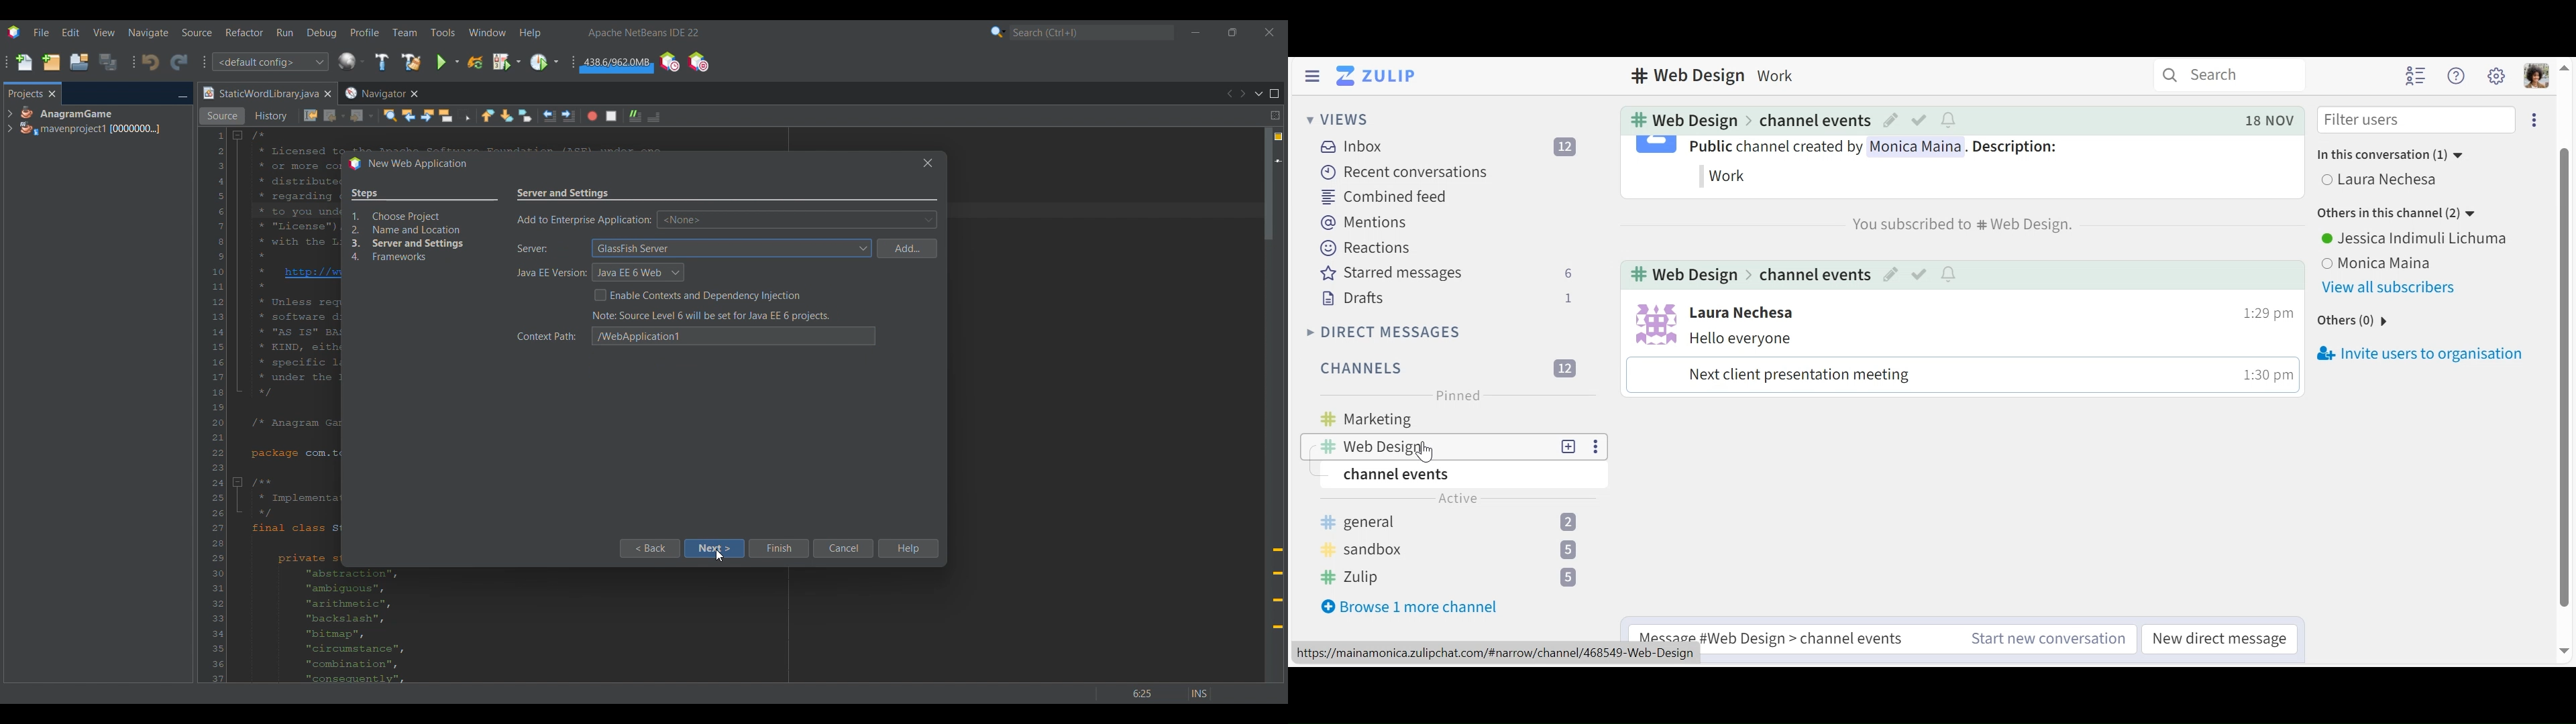 This screenshot has width=2576, height=728. What do you see at coordinates (1462, 146) in the screenshot?
I see `Inbox` at bounding box center [1462, 146].